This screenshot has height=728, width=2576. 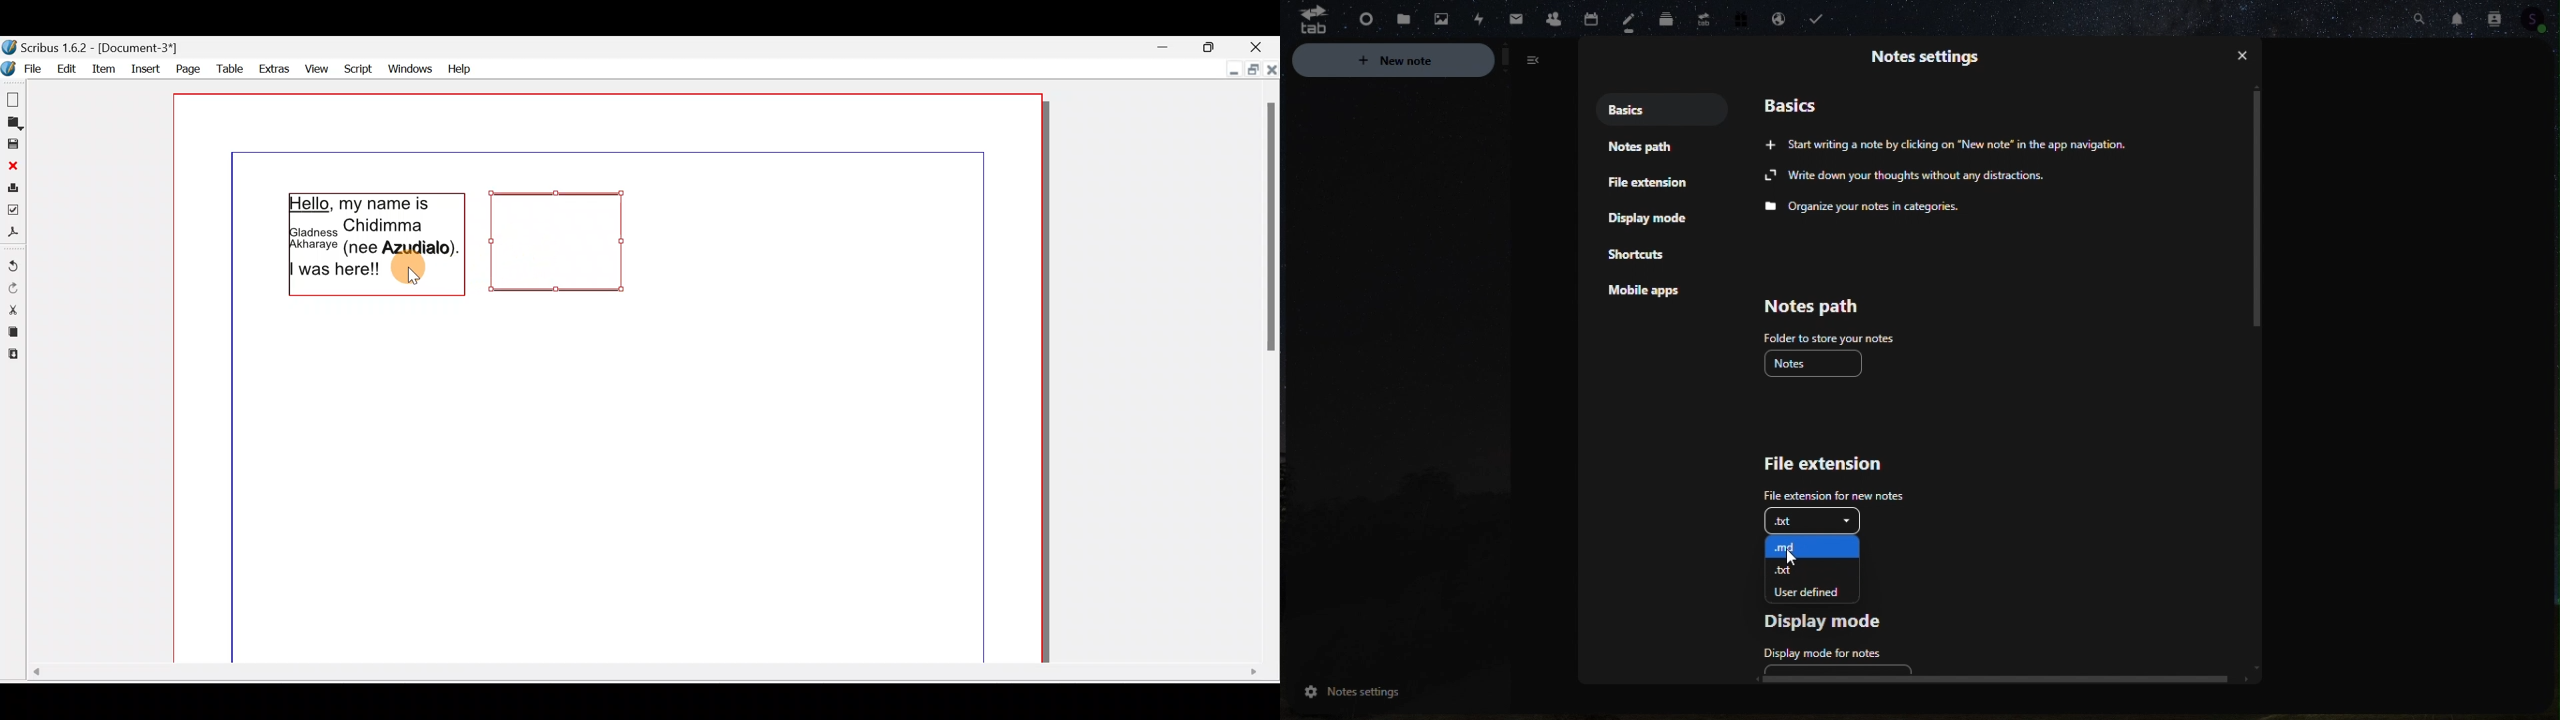 What do you see at coordinates (1271, 67) in the screenshot?
I see `Close` at bounding box center [1271, 67].